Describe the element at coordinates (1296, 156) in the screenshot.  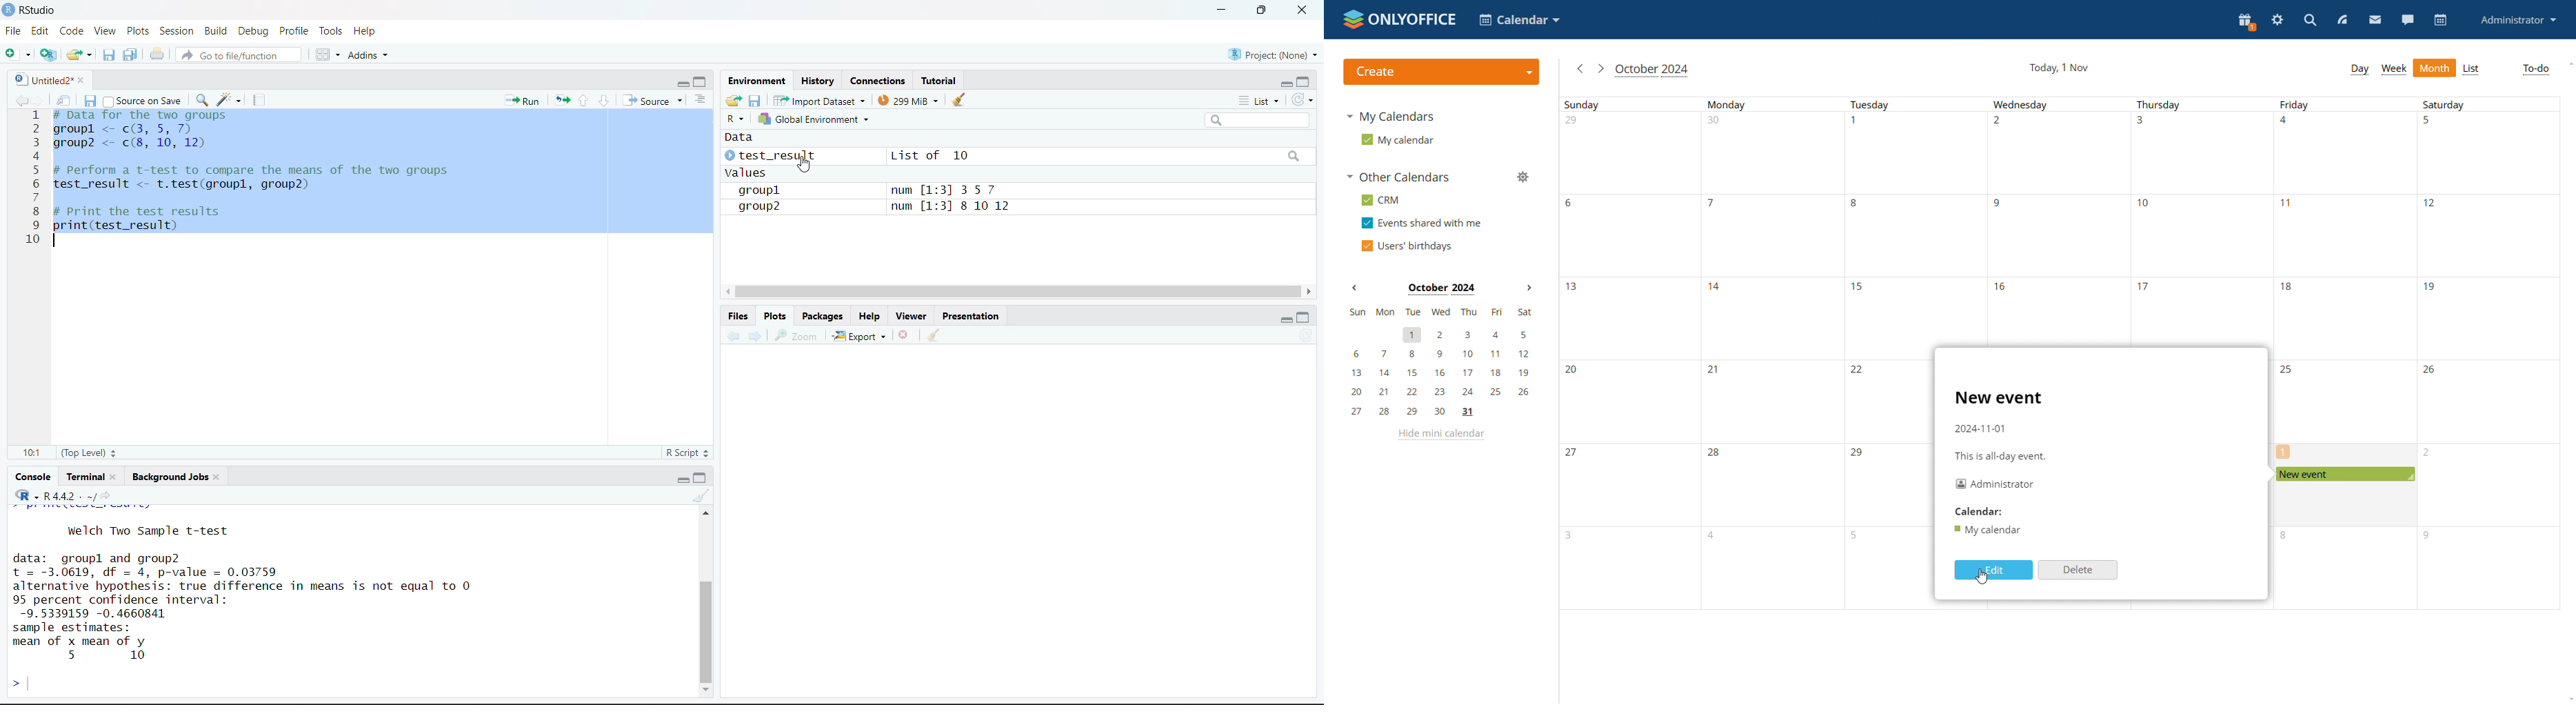
I see `search` at that location.